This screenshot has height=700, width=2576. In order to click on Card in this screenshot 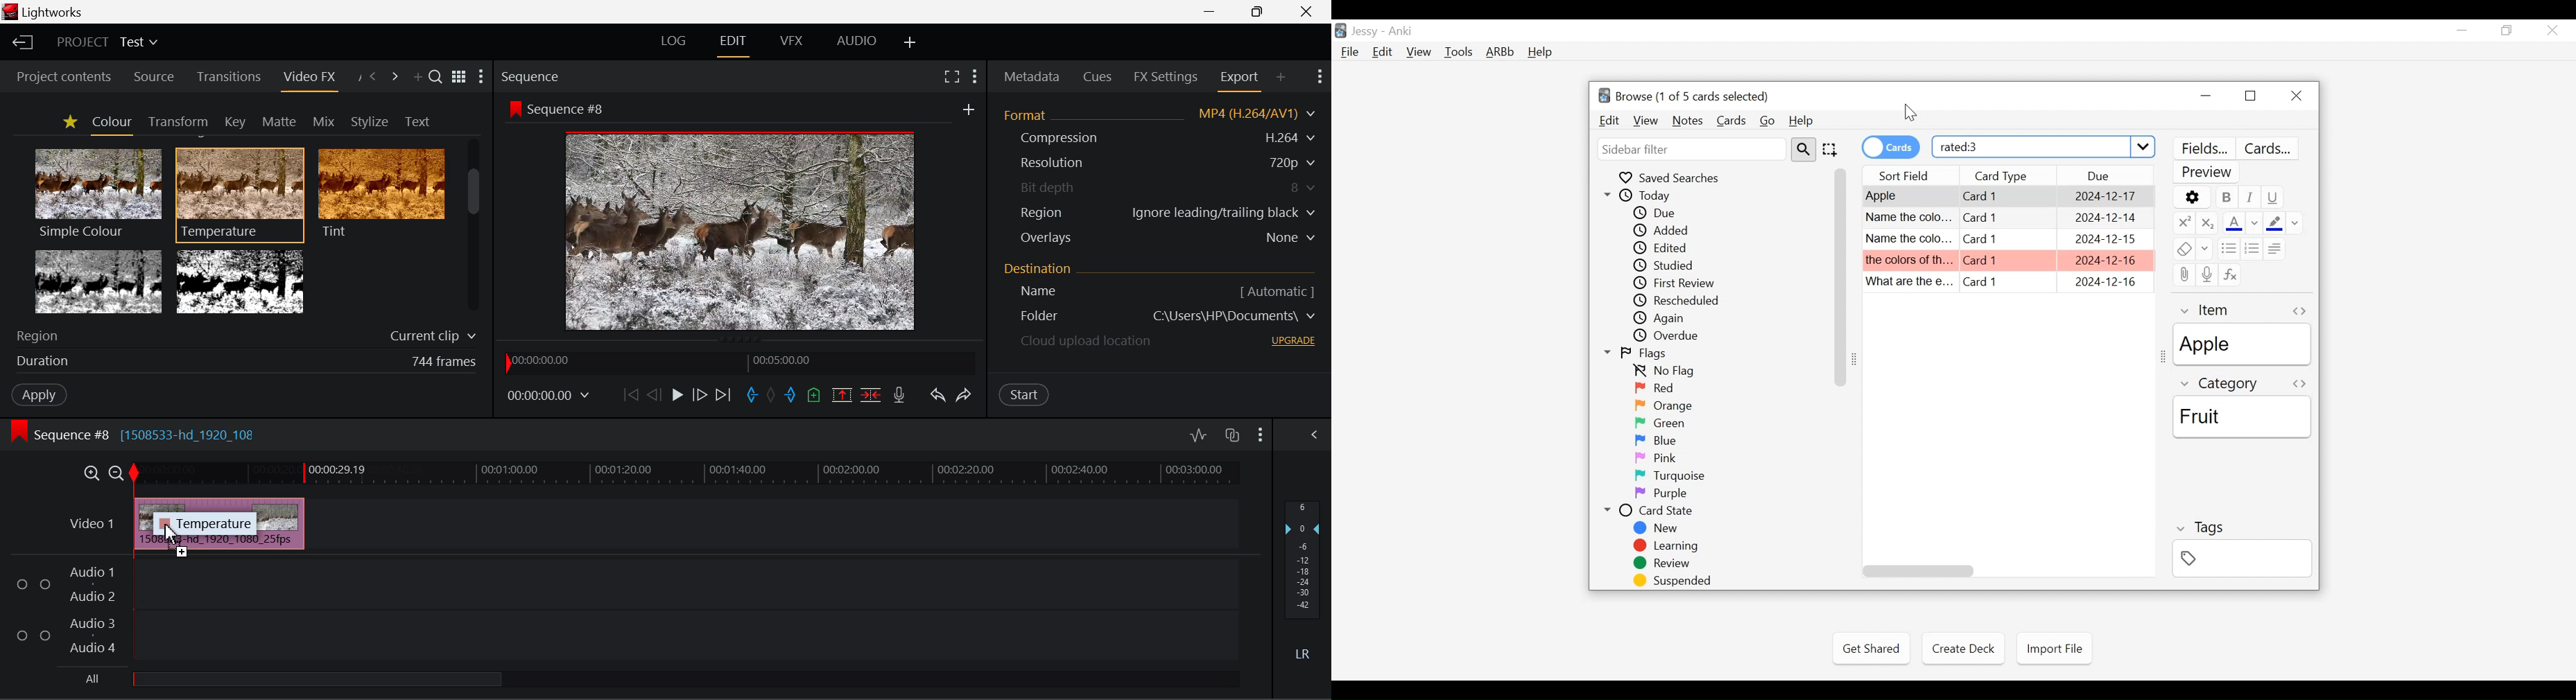, I will do `click(1909, 197)`.